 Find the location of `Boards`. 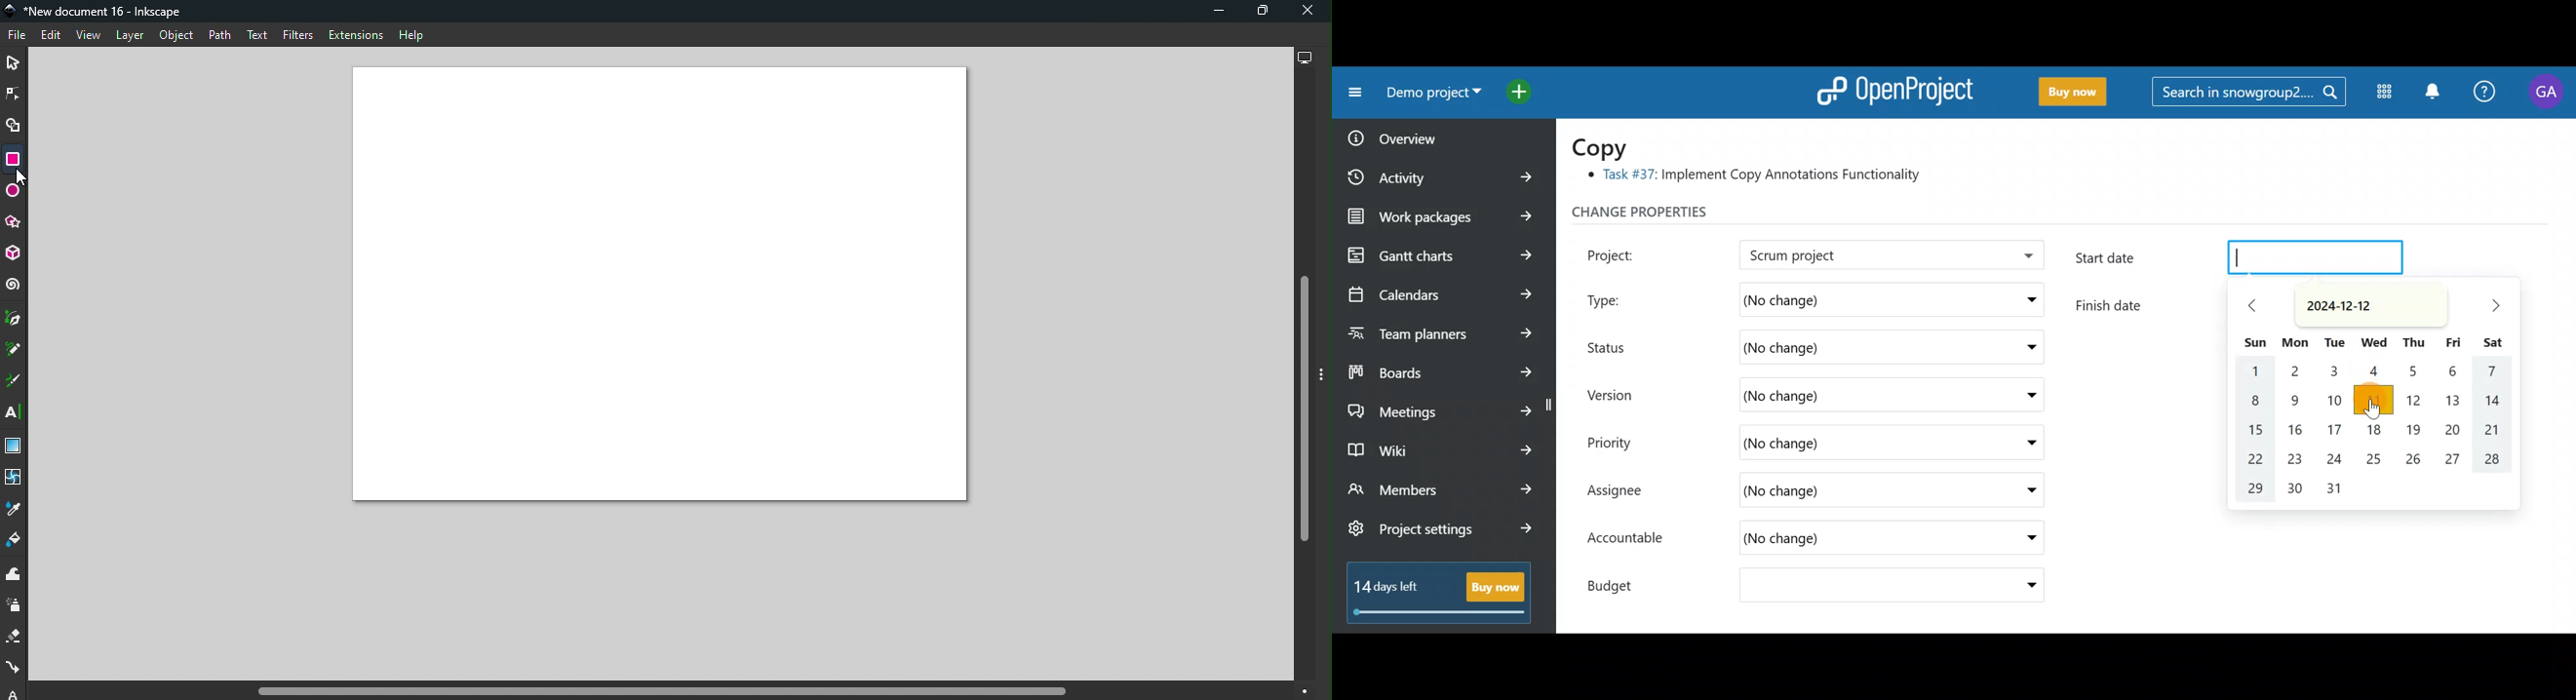

Boards is located at coordinates (1441, 368).